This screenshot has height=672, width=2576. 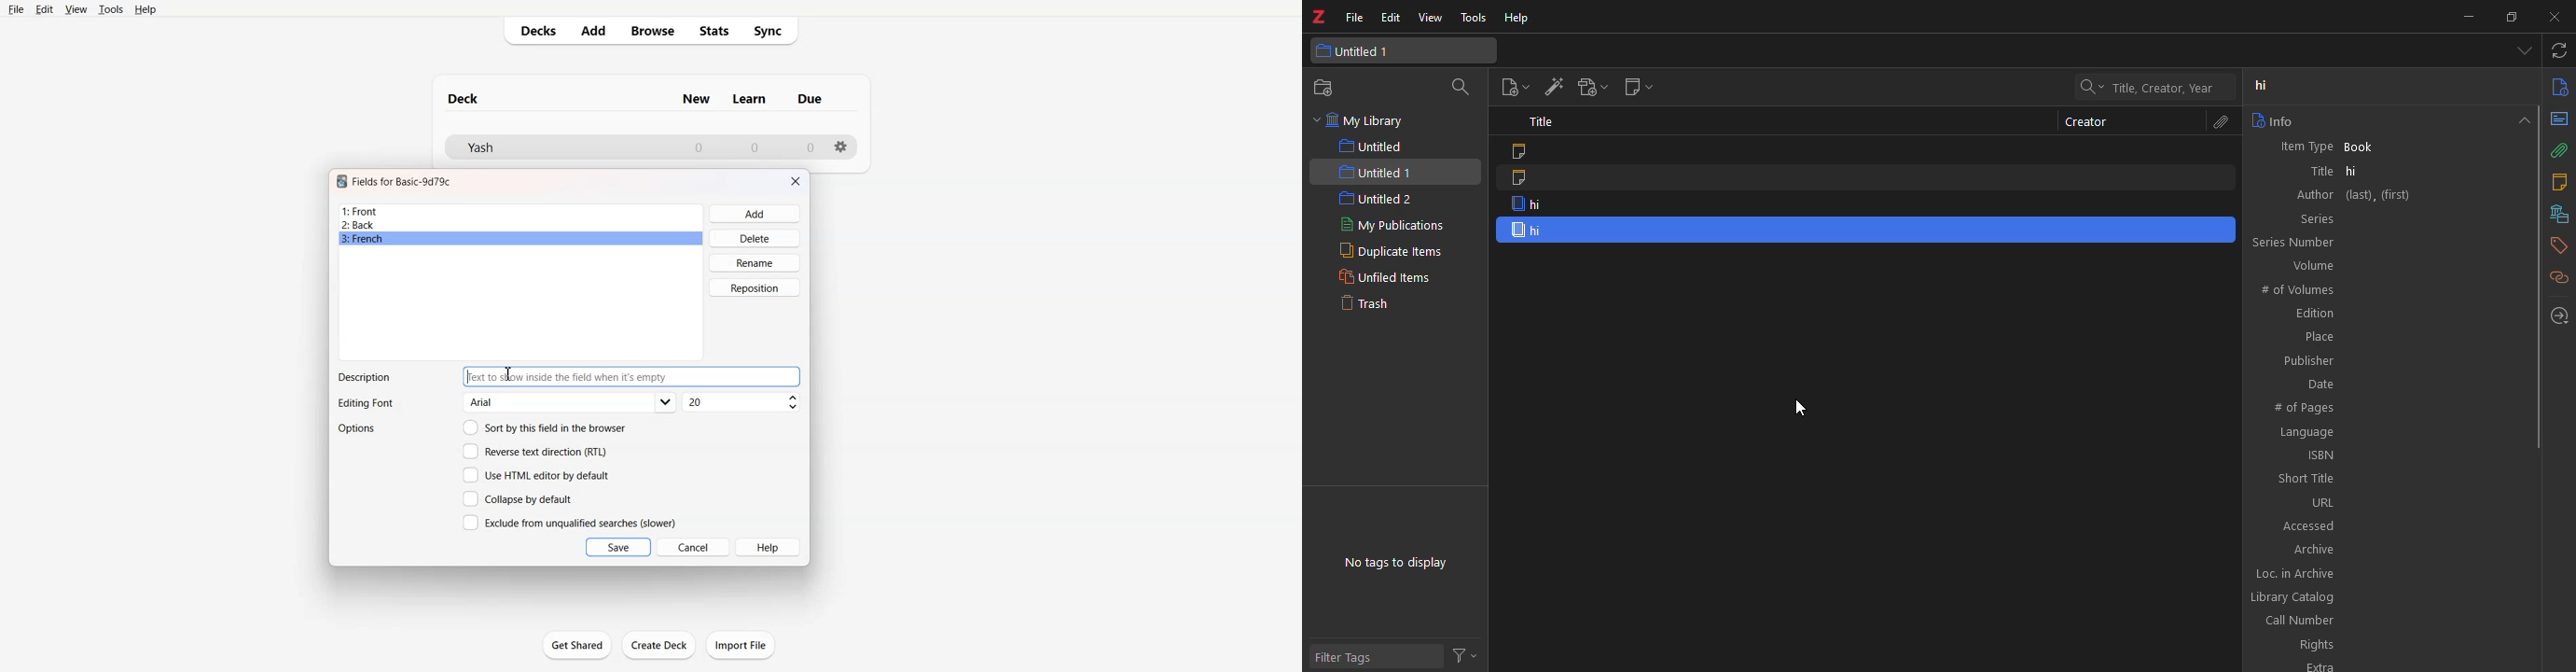 What do you see at coordinates (1540, 229) in the screenshot?
I see `duplicated item` at bounding box center [1540, 229].